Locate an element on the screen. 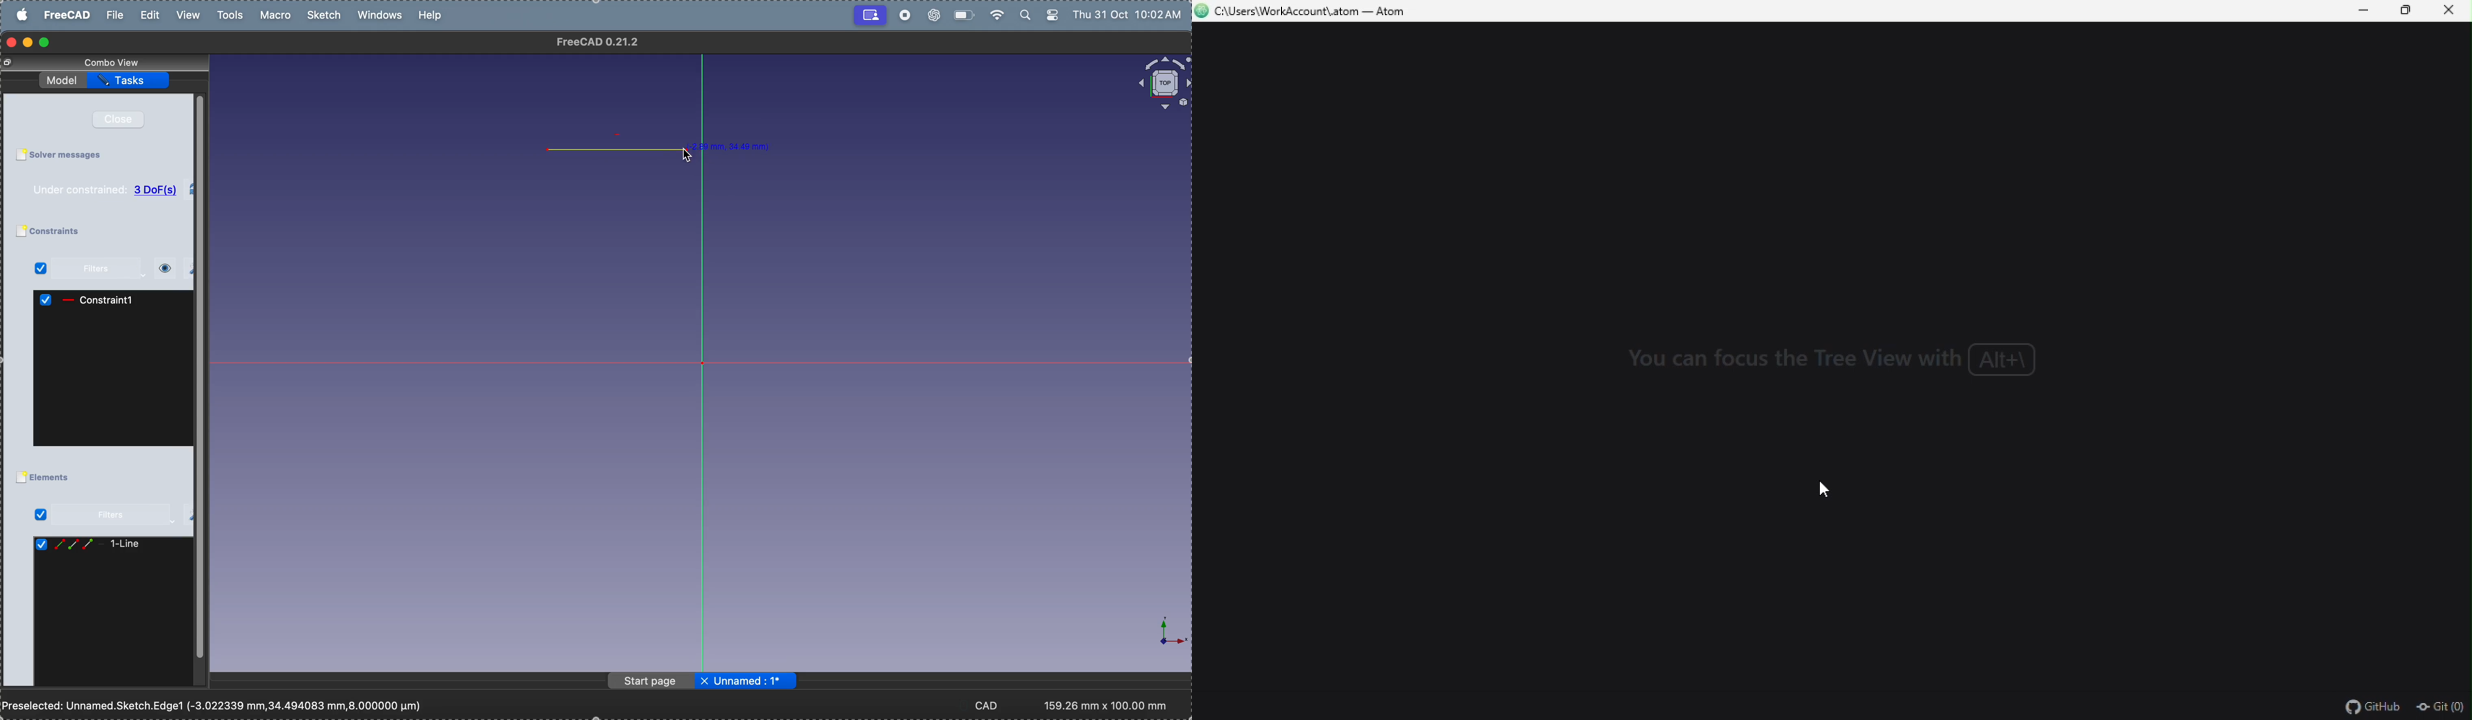  GitHub is located at coordinates (2372, 708).